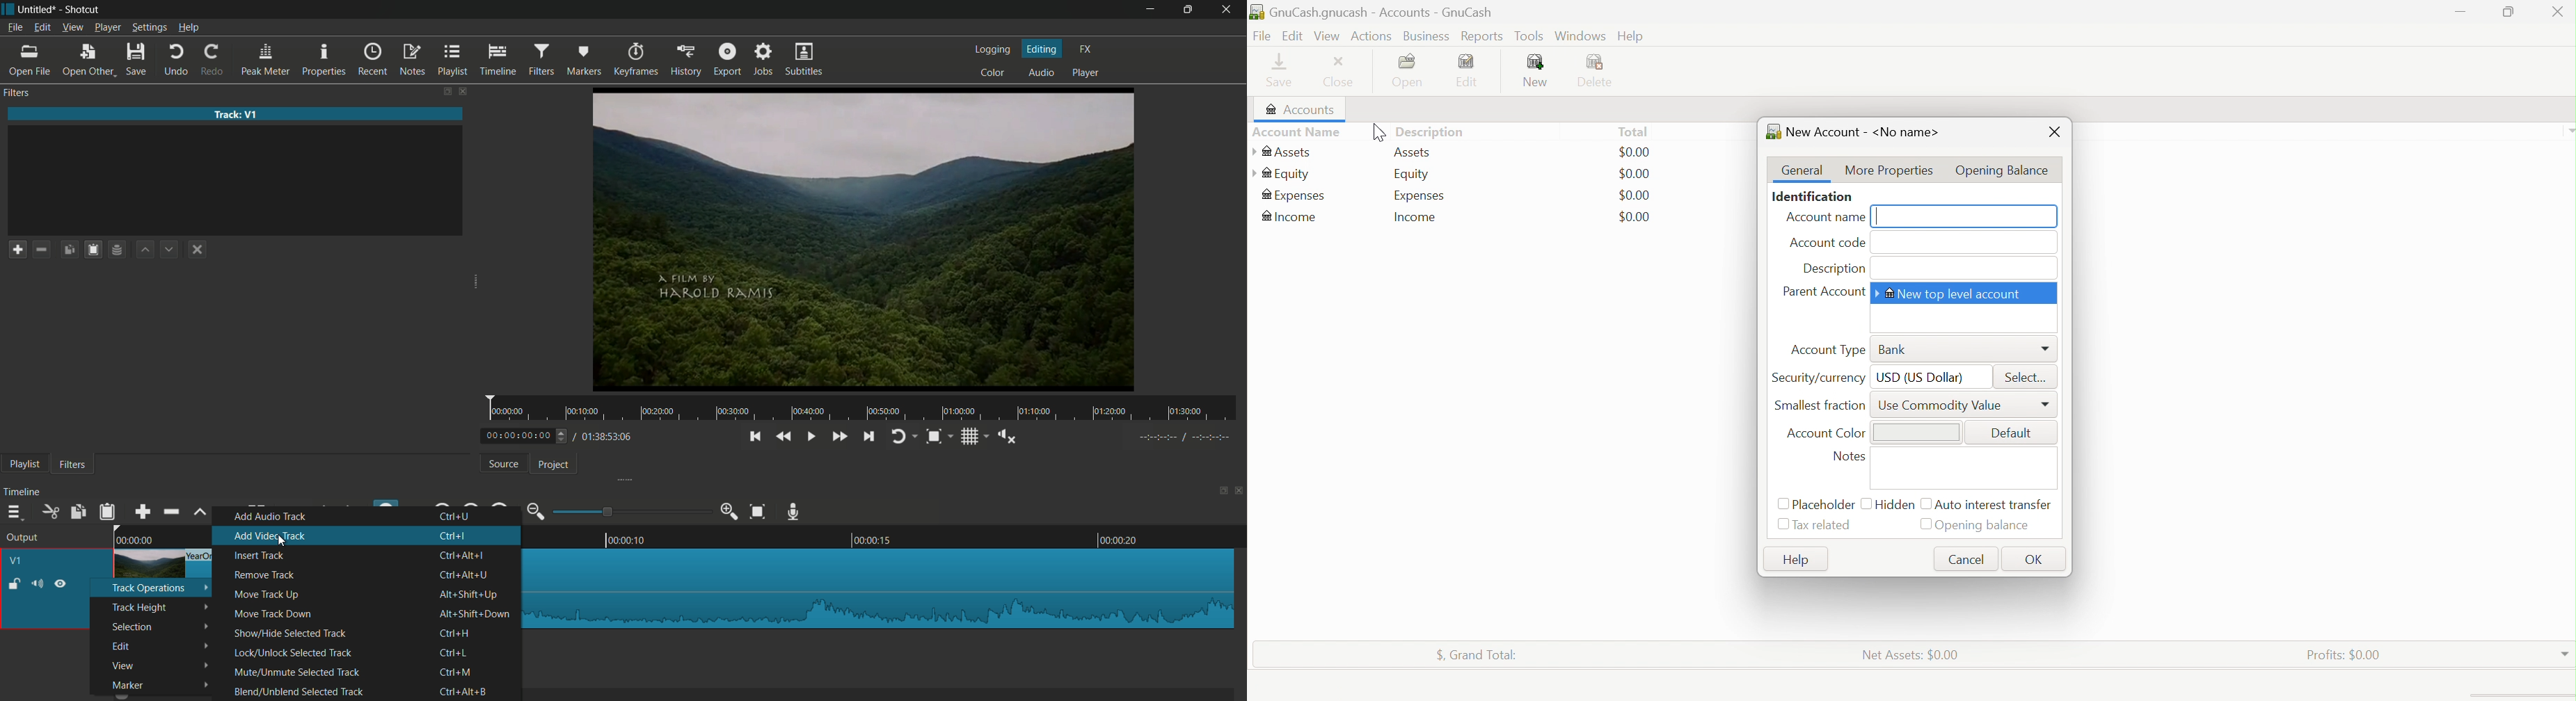  Describe the element at coordinates (116, 250) in the screenshot. I see `save filter set` at that location.